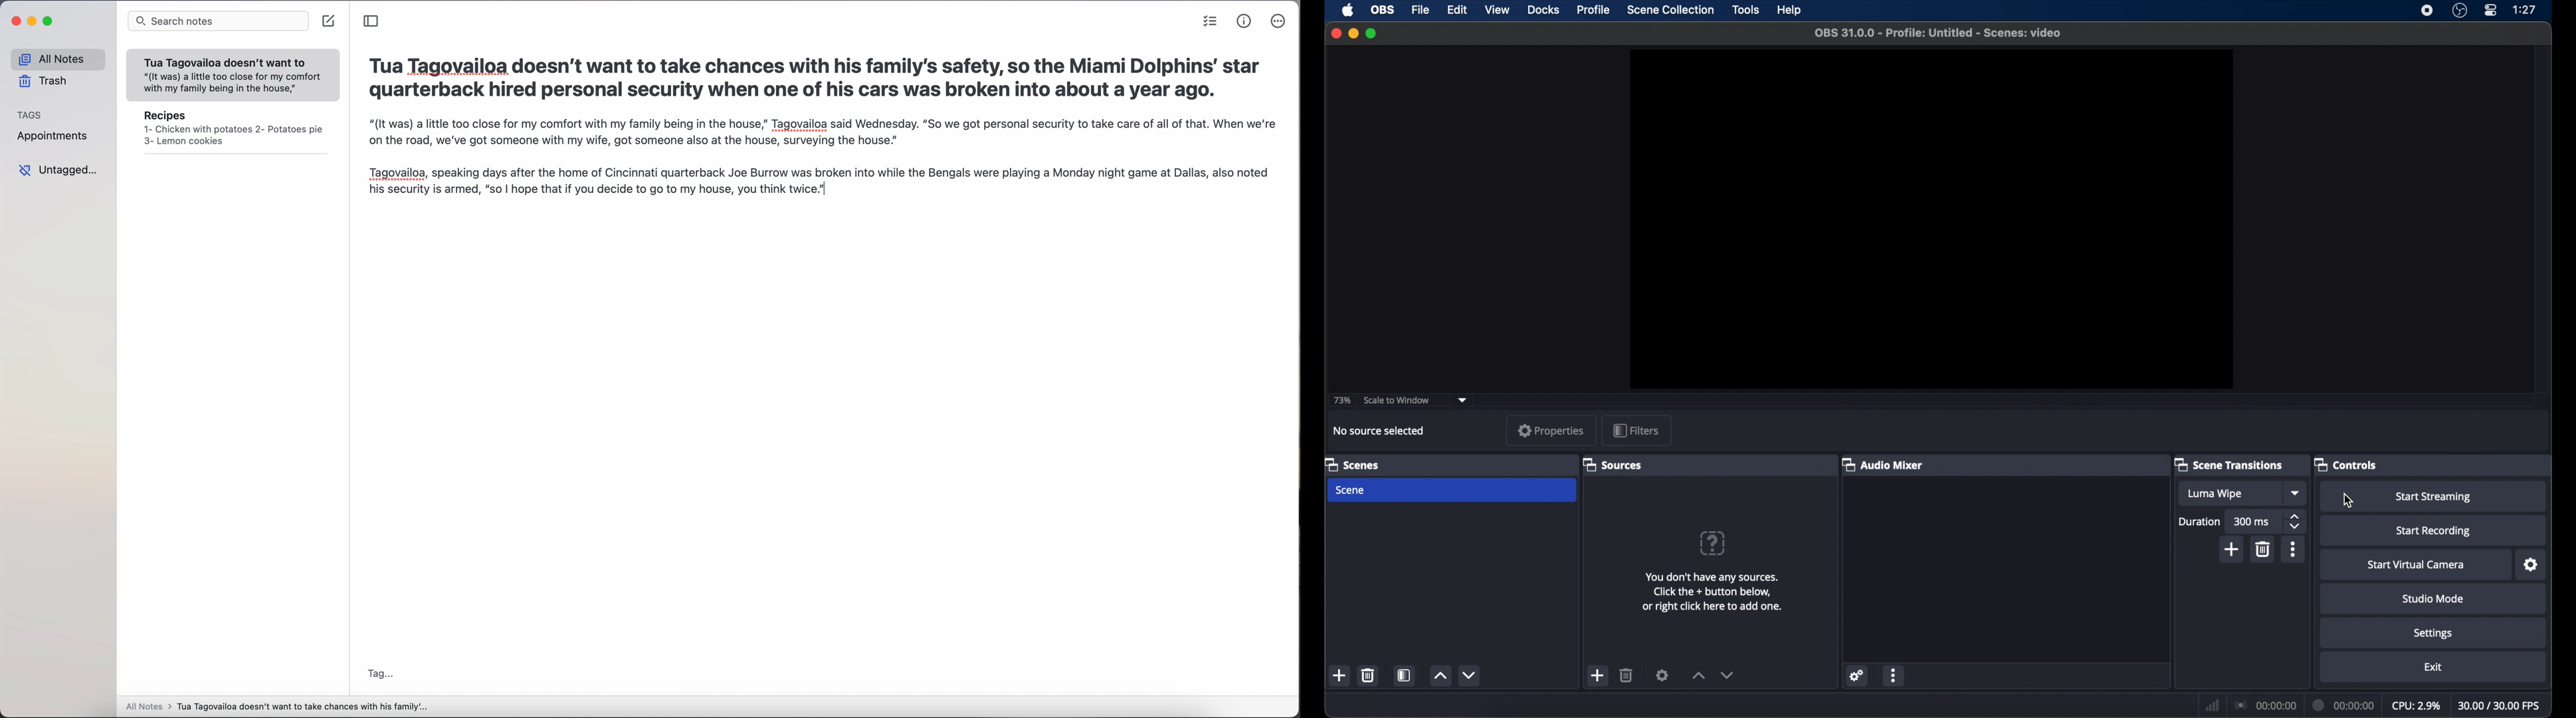  I want to click on docks, so click(1543, 10).